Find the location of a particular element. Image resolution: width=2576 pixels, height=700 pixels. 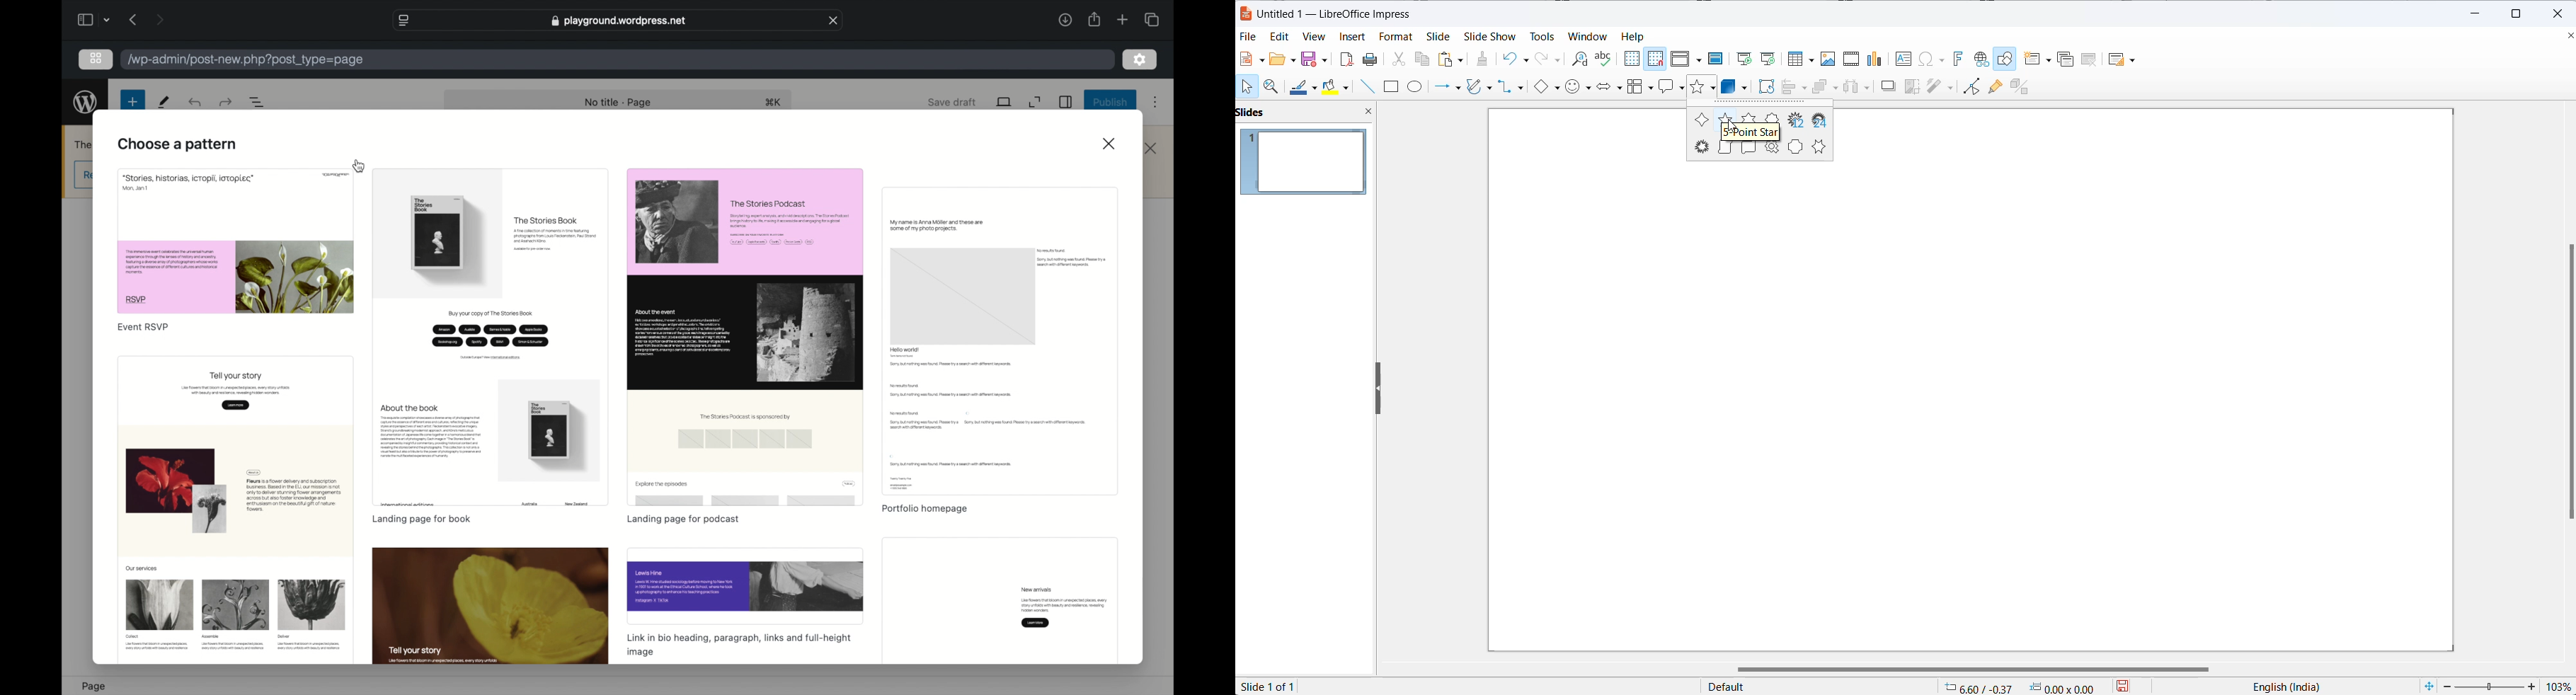

insert chart is located at coordinates (1875, 60).